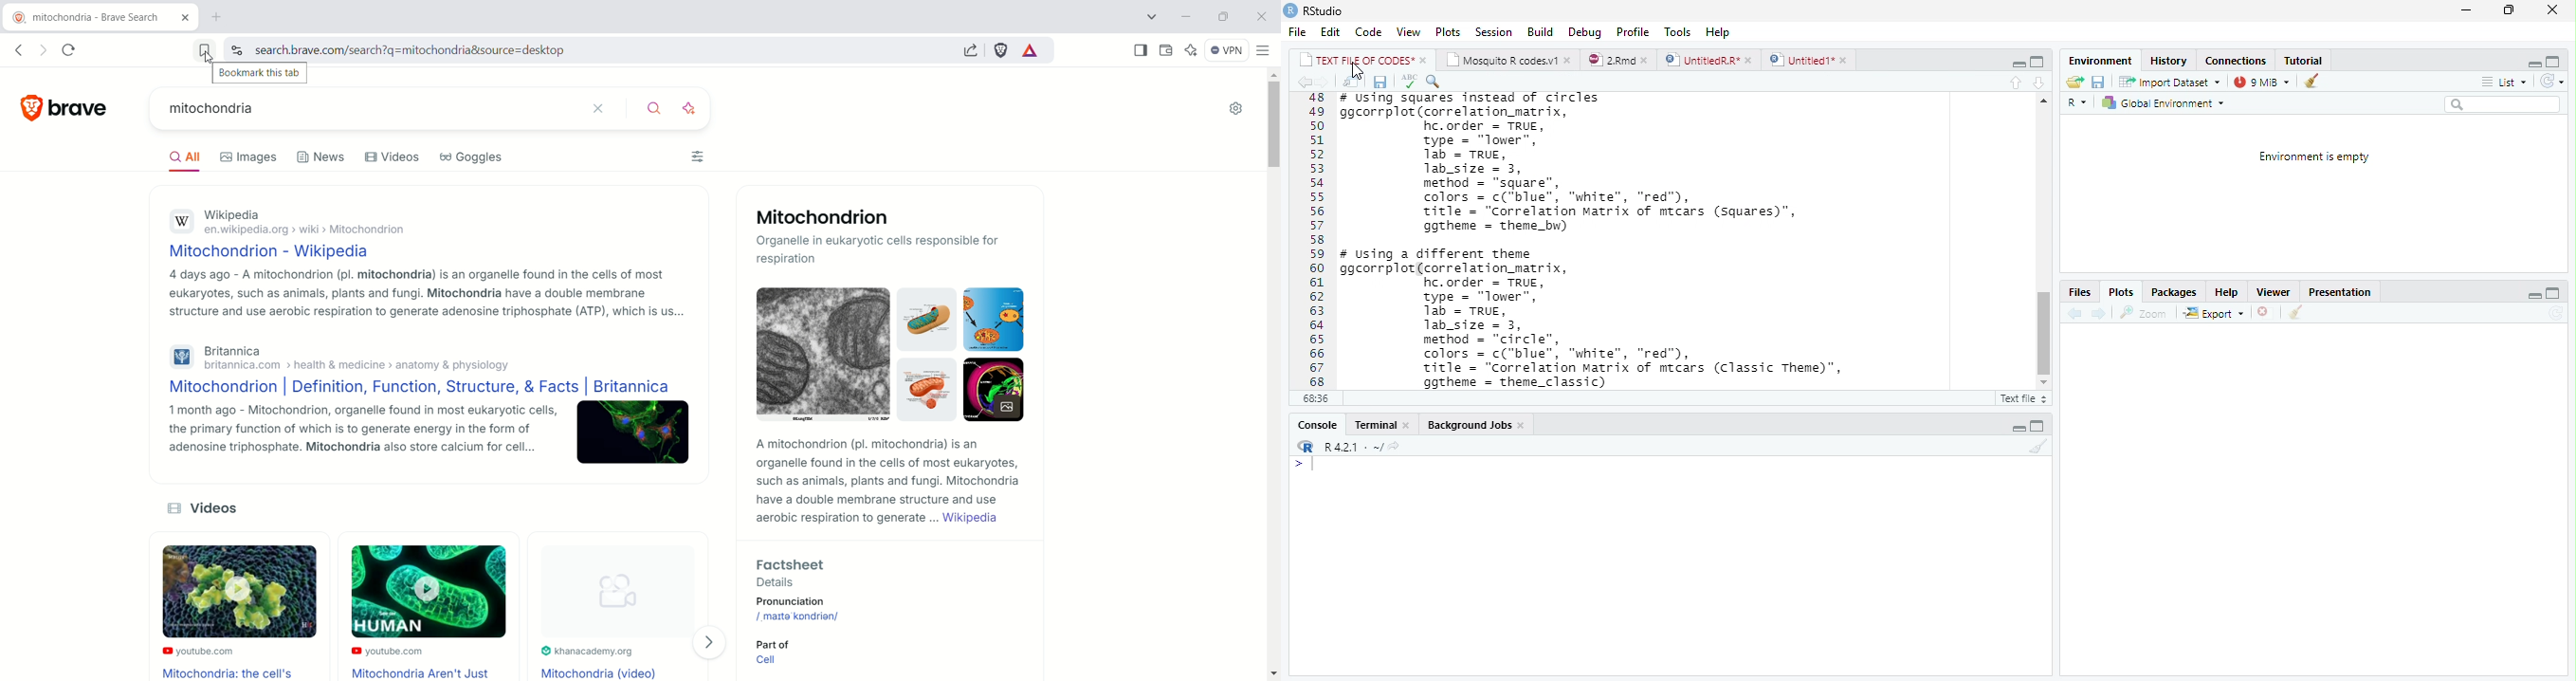  What do you see at coordinates (2263, 83) in the screenshot?
I see `9 mb` at bounding box center [2263, 83].